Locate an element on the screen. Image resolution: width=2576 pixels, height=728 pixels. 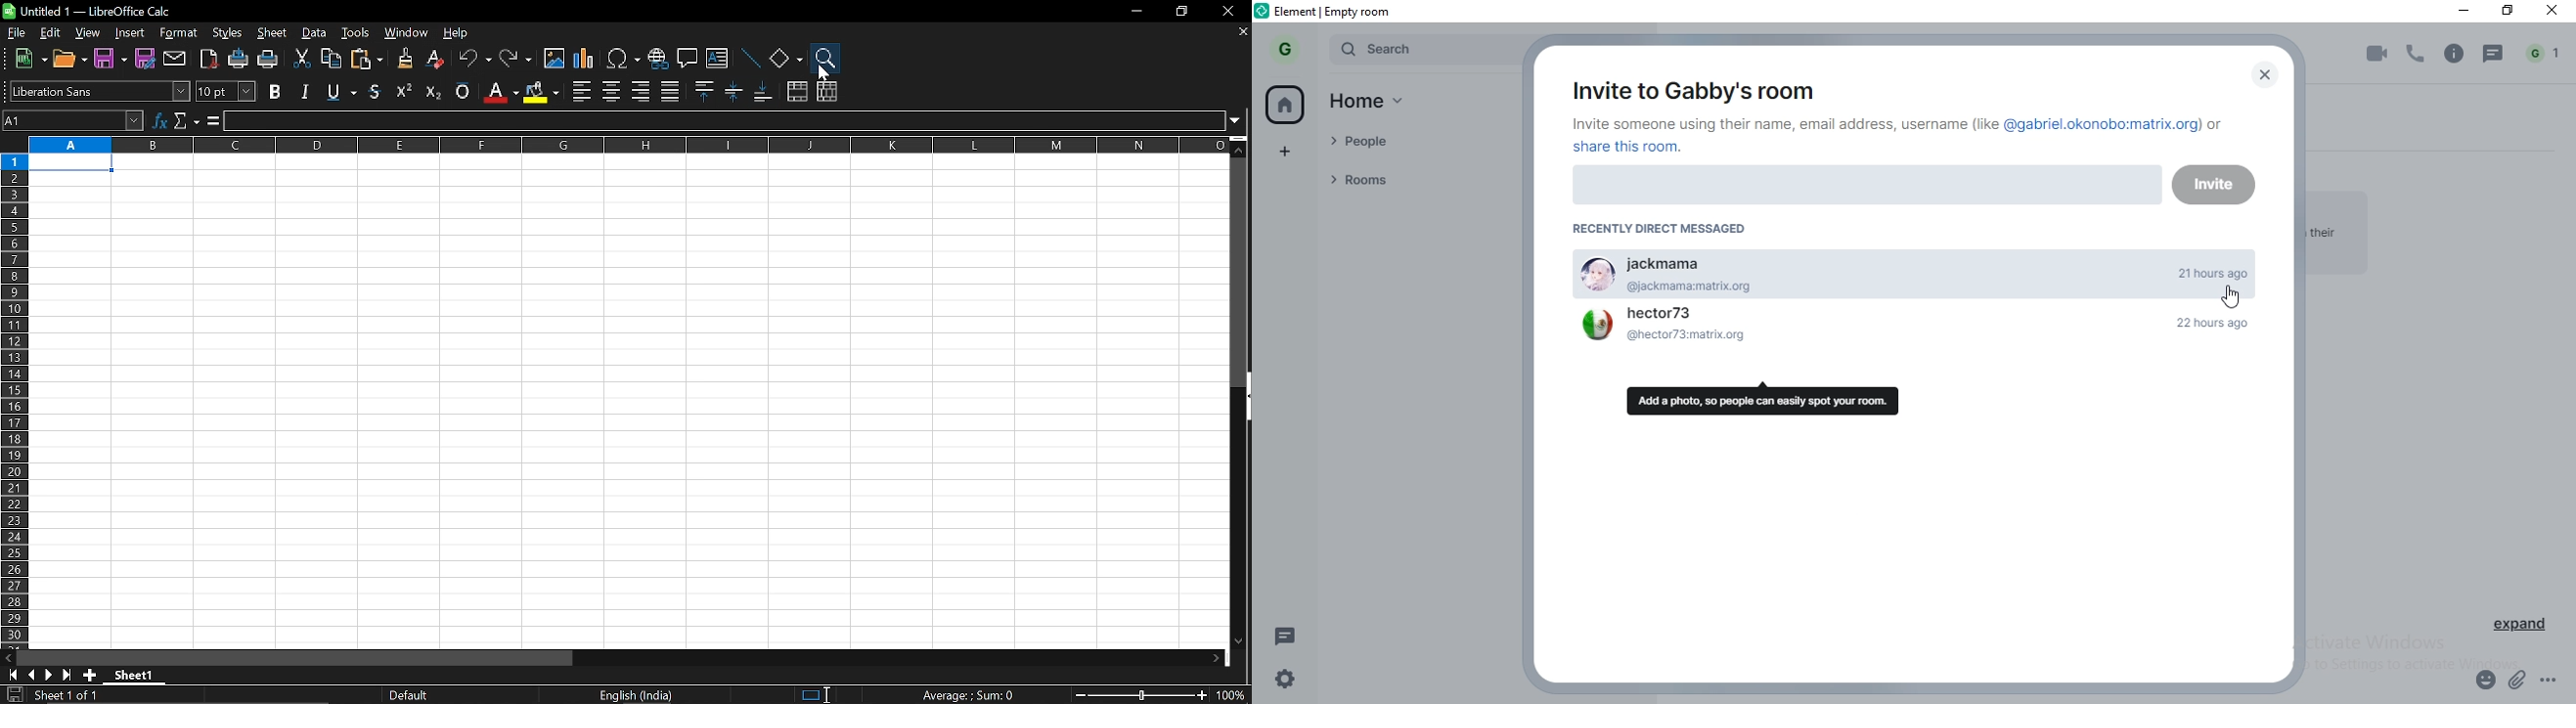
chat is located at coordinates (2495, 54).